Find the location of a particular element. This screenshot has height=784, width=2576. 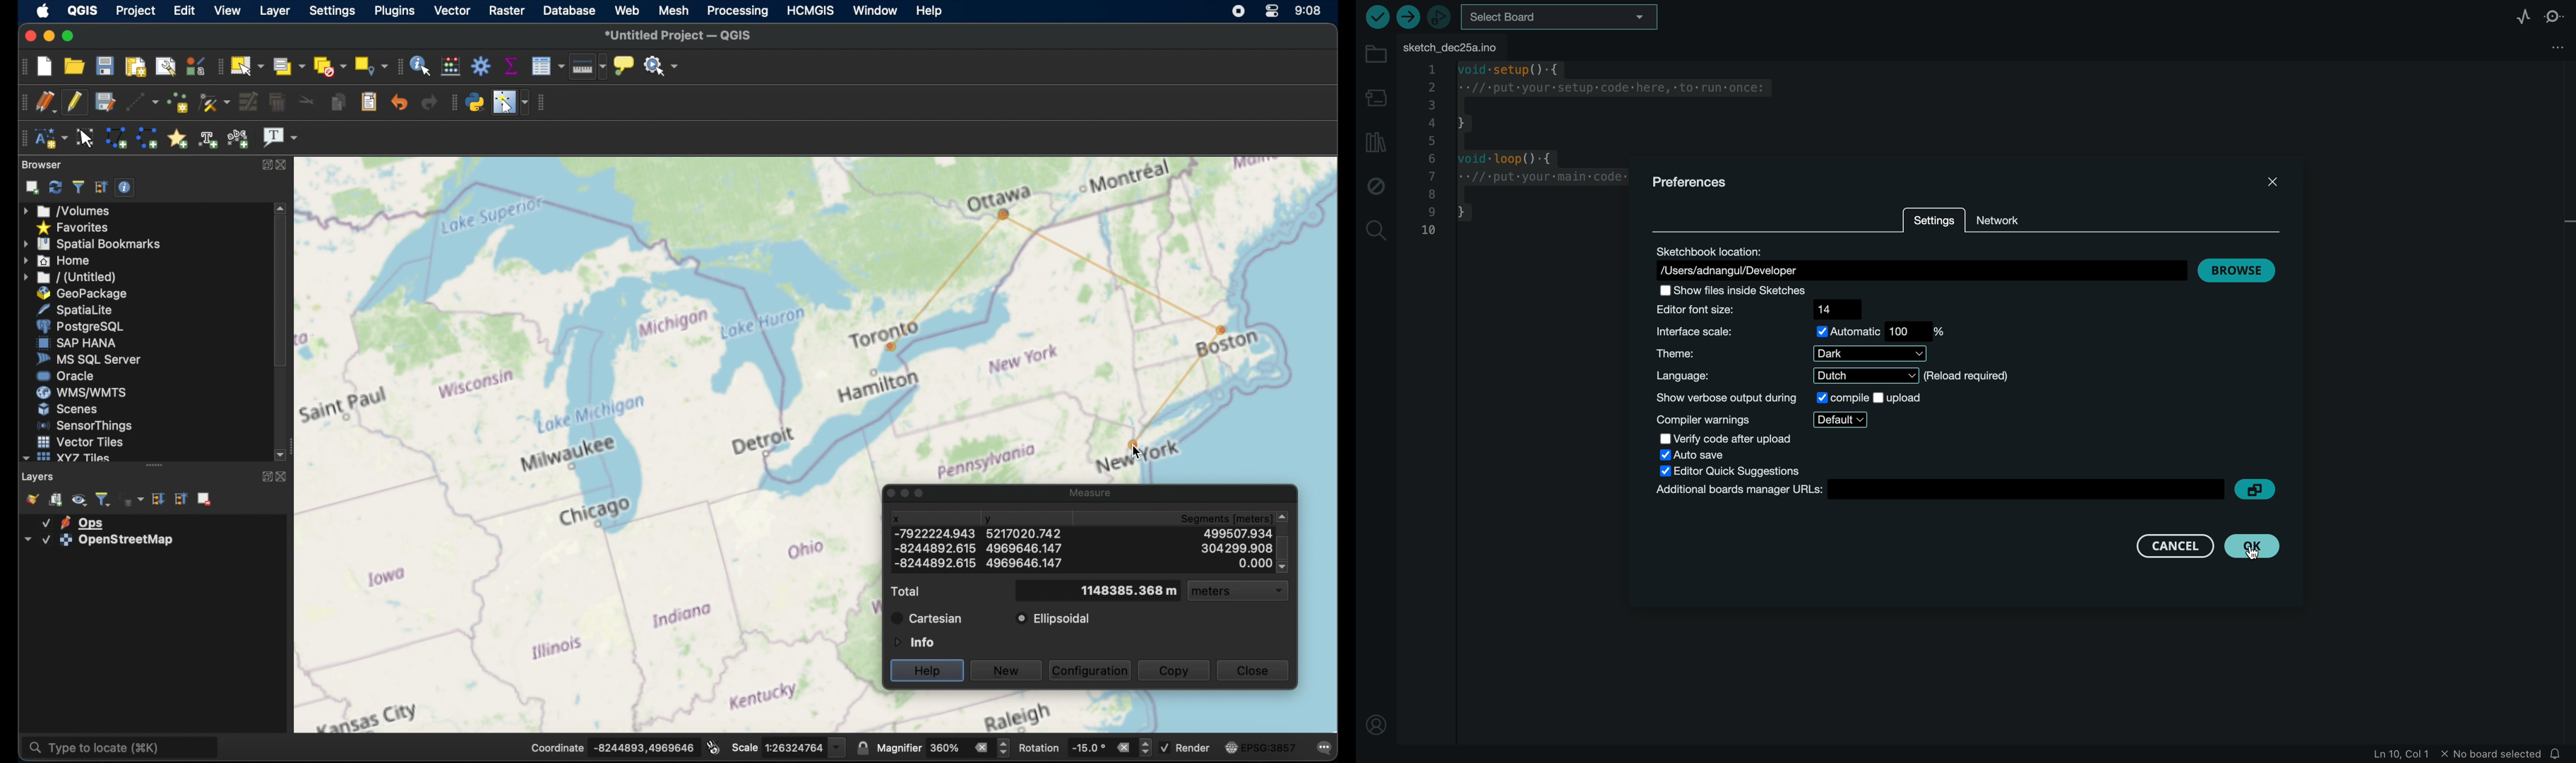

lock scale to use magnifier is located at coordinates (862, 748).